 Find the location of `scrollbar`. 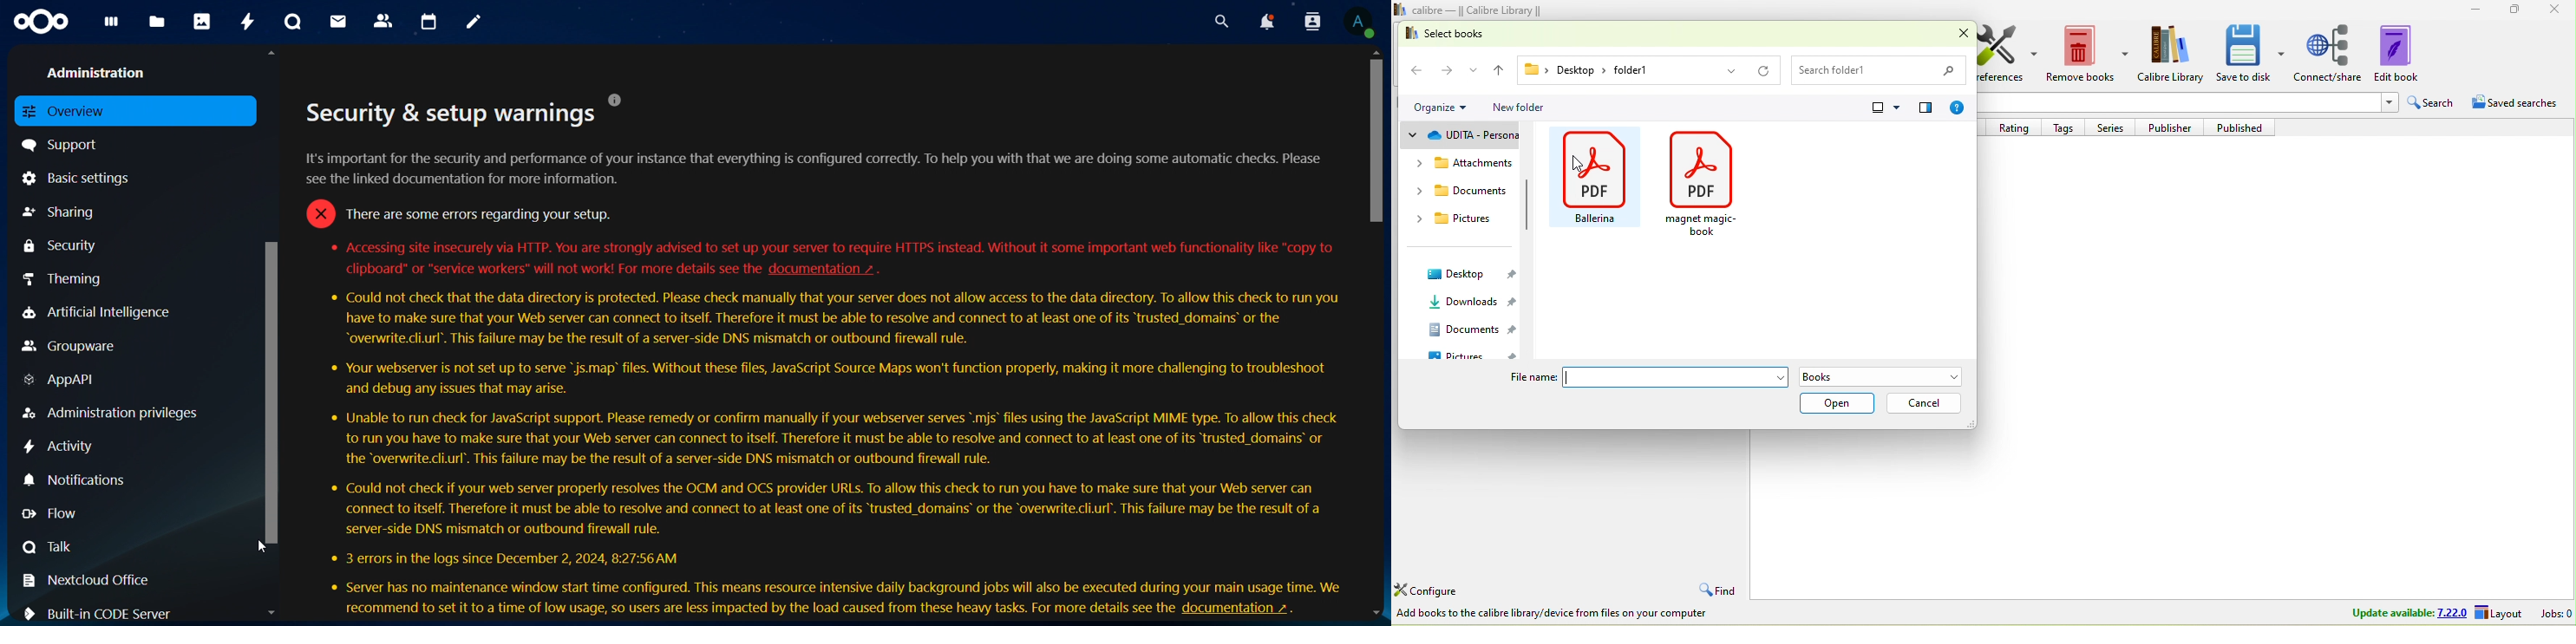

scrollbar is located at coordinates (274, 388).